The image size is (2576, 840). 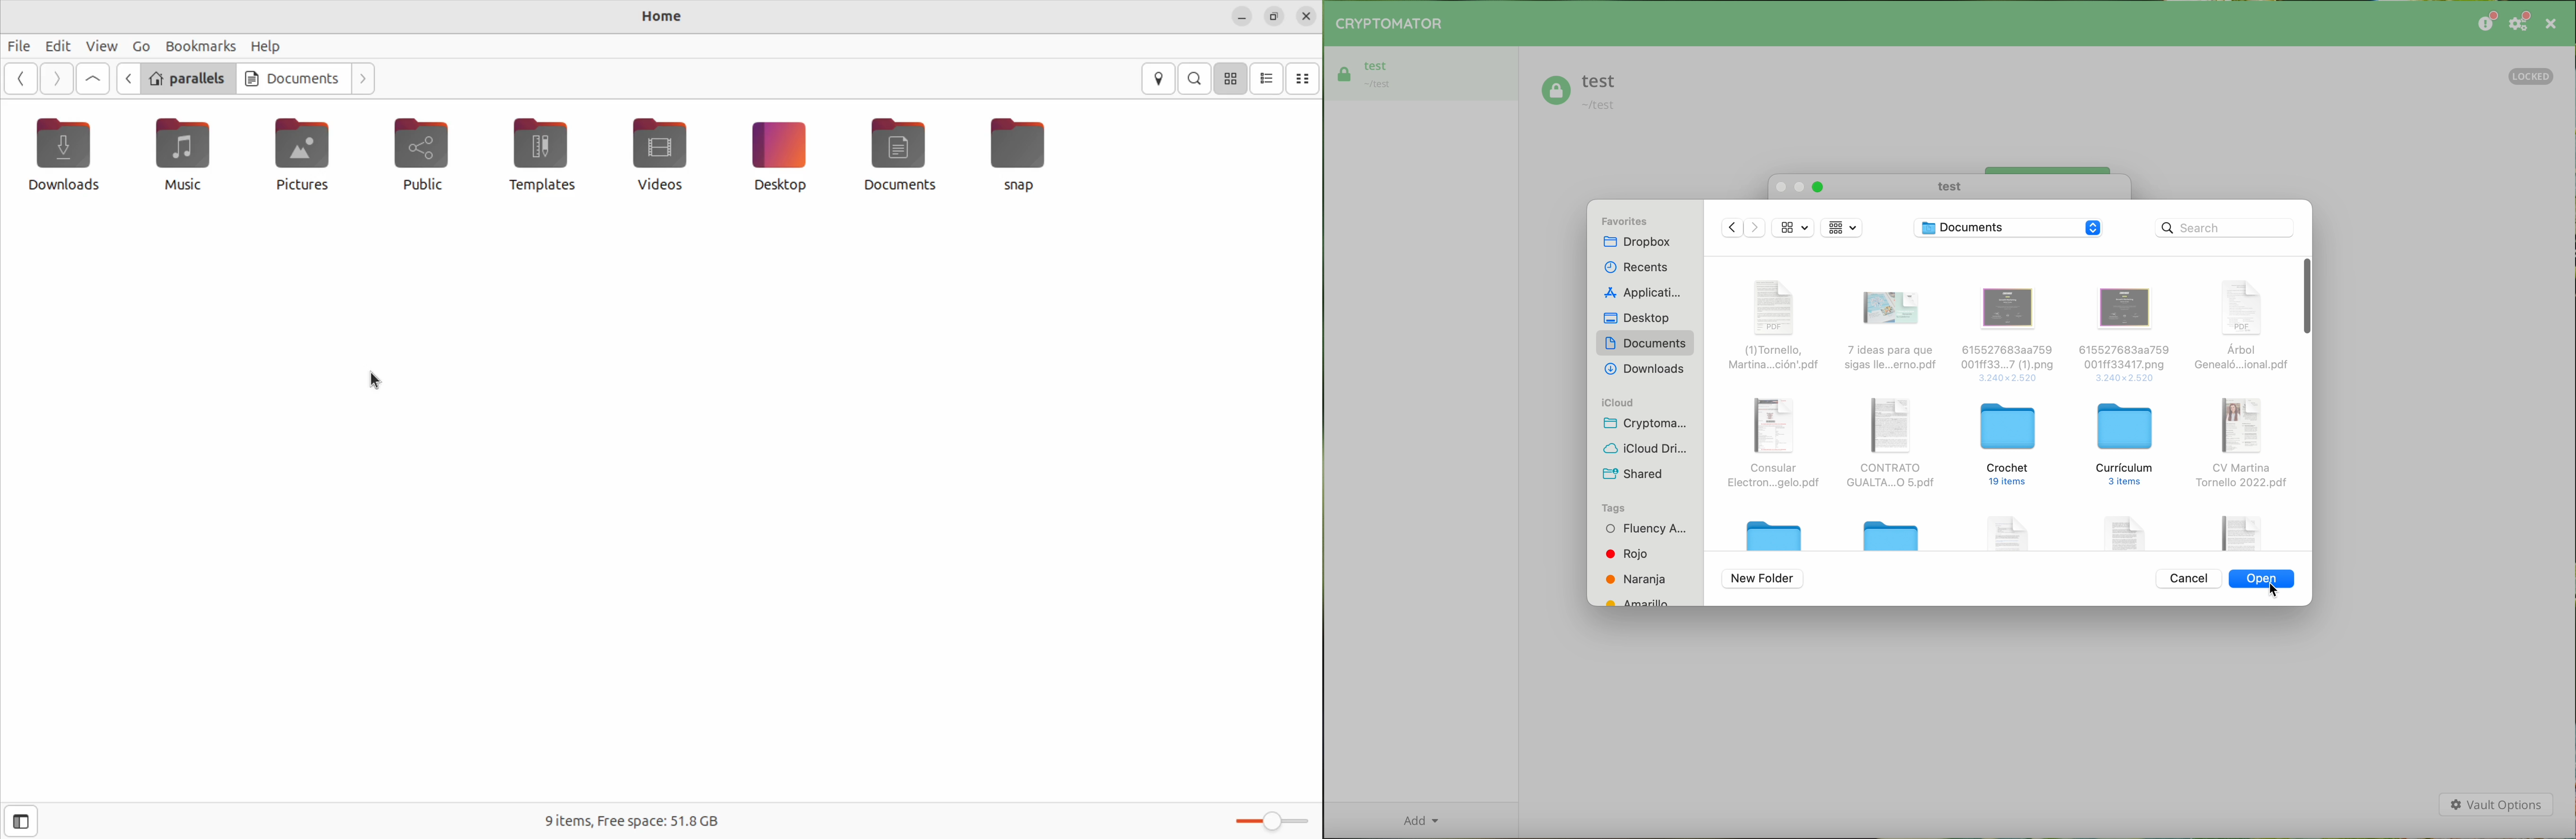 What do you see at coordinates (1636, 579) in the screenshot?
I see `orange` at bounding box center [1636, 579].